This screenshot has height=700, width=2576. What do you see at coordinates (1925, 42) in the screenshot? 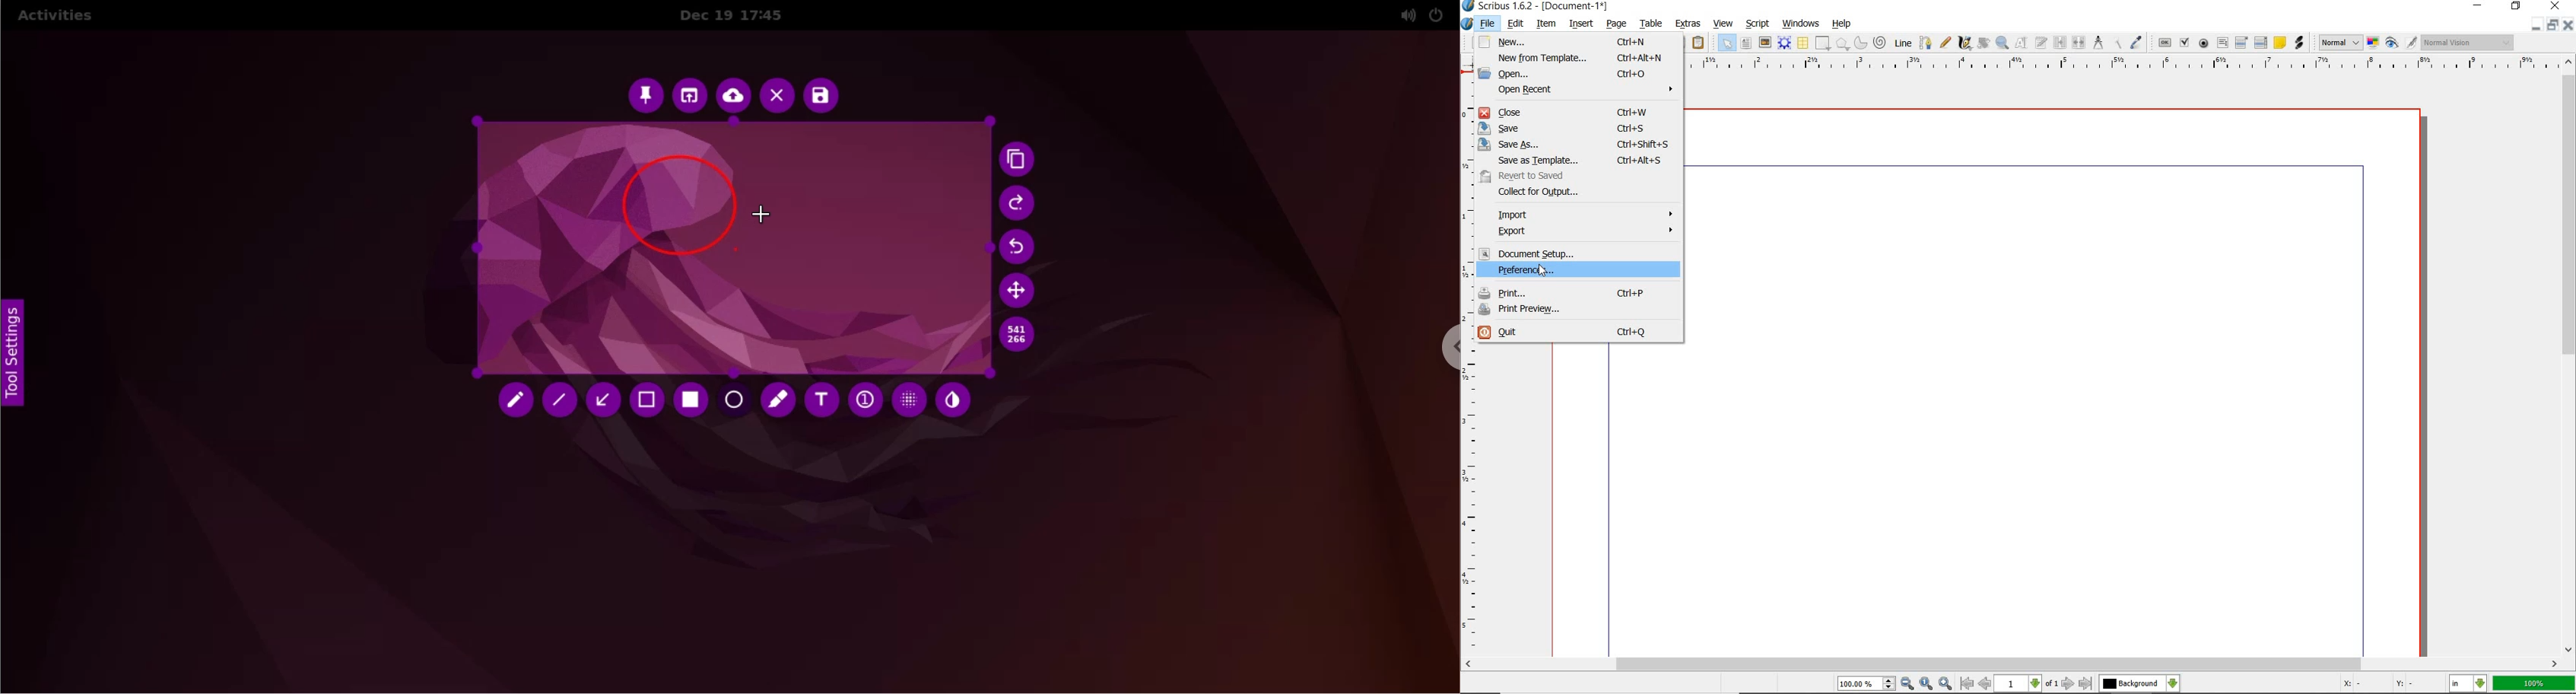
I see `Bezier curve` at bounding box center [1925, 42].